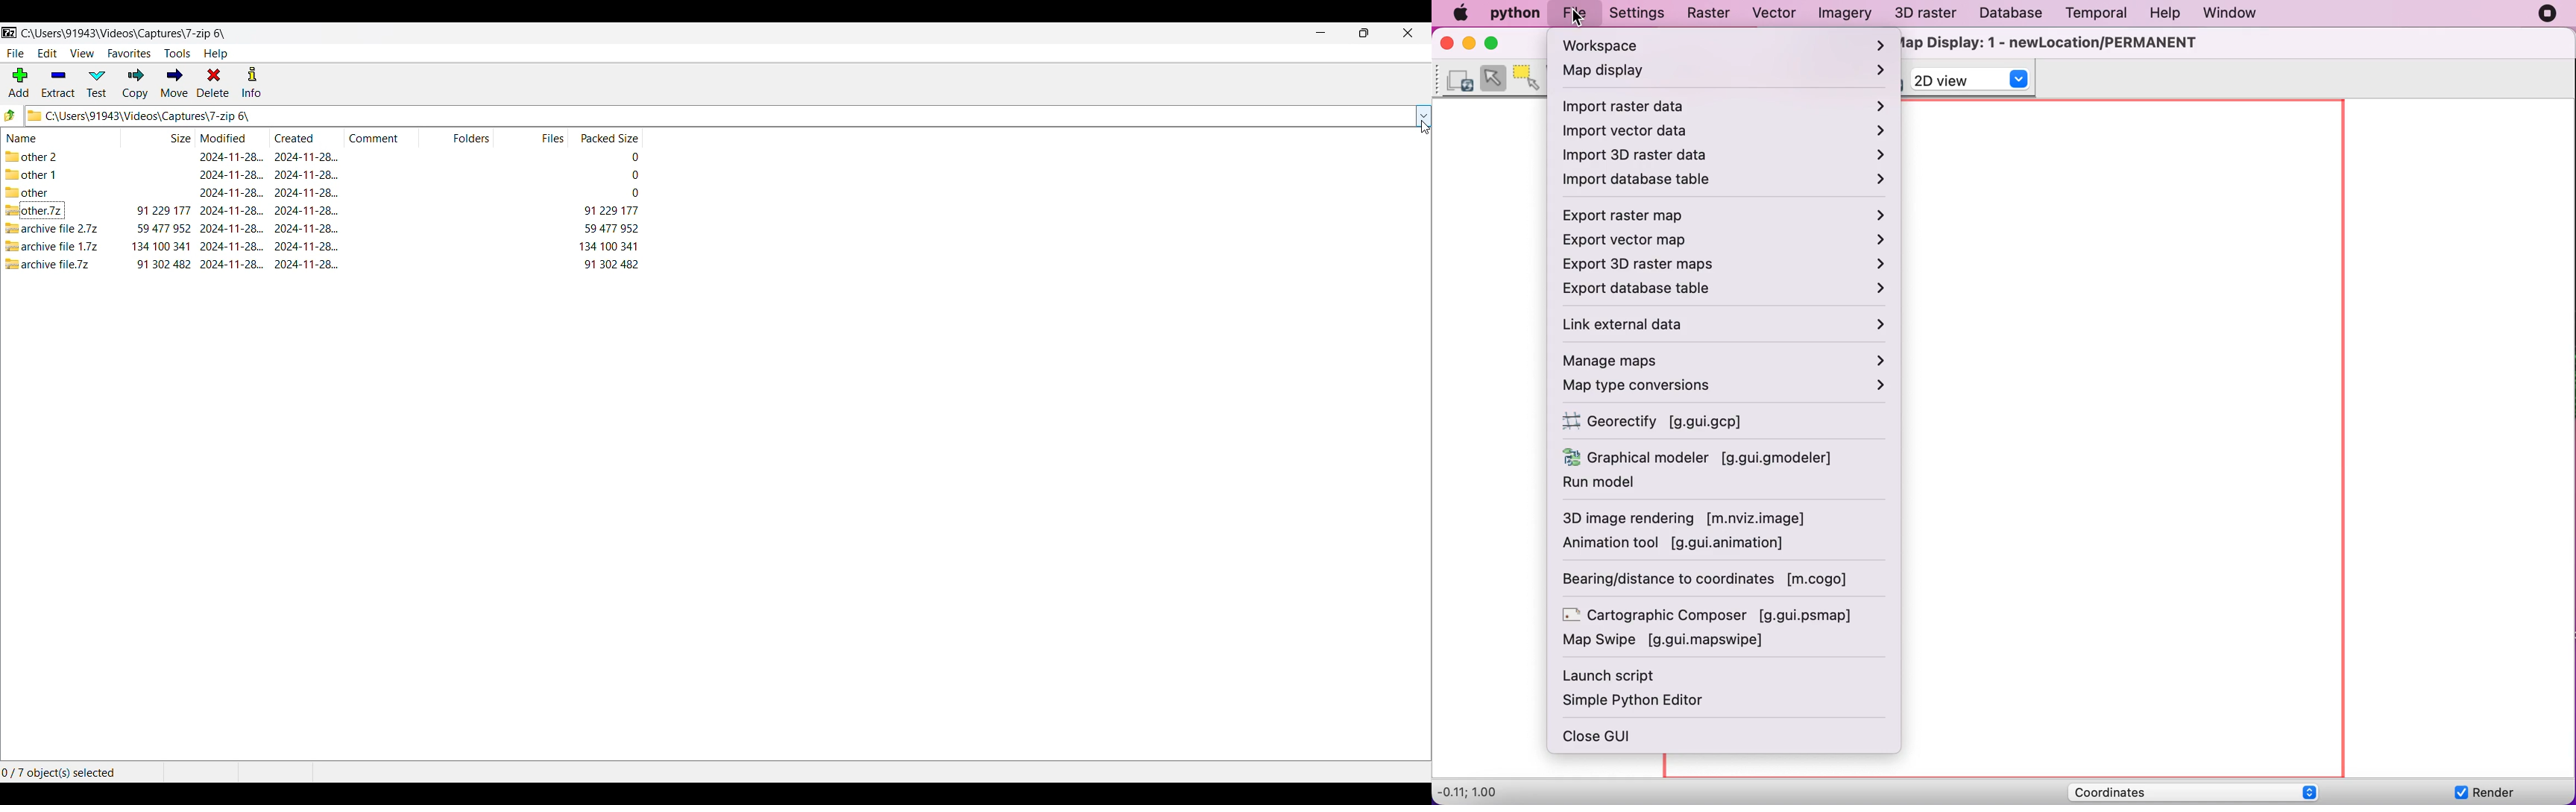 The width and height of the screenshot is (2576, 812). Describe the element at coordinates (164, 229) in the screenshot. I see `size` at that location.